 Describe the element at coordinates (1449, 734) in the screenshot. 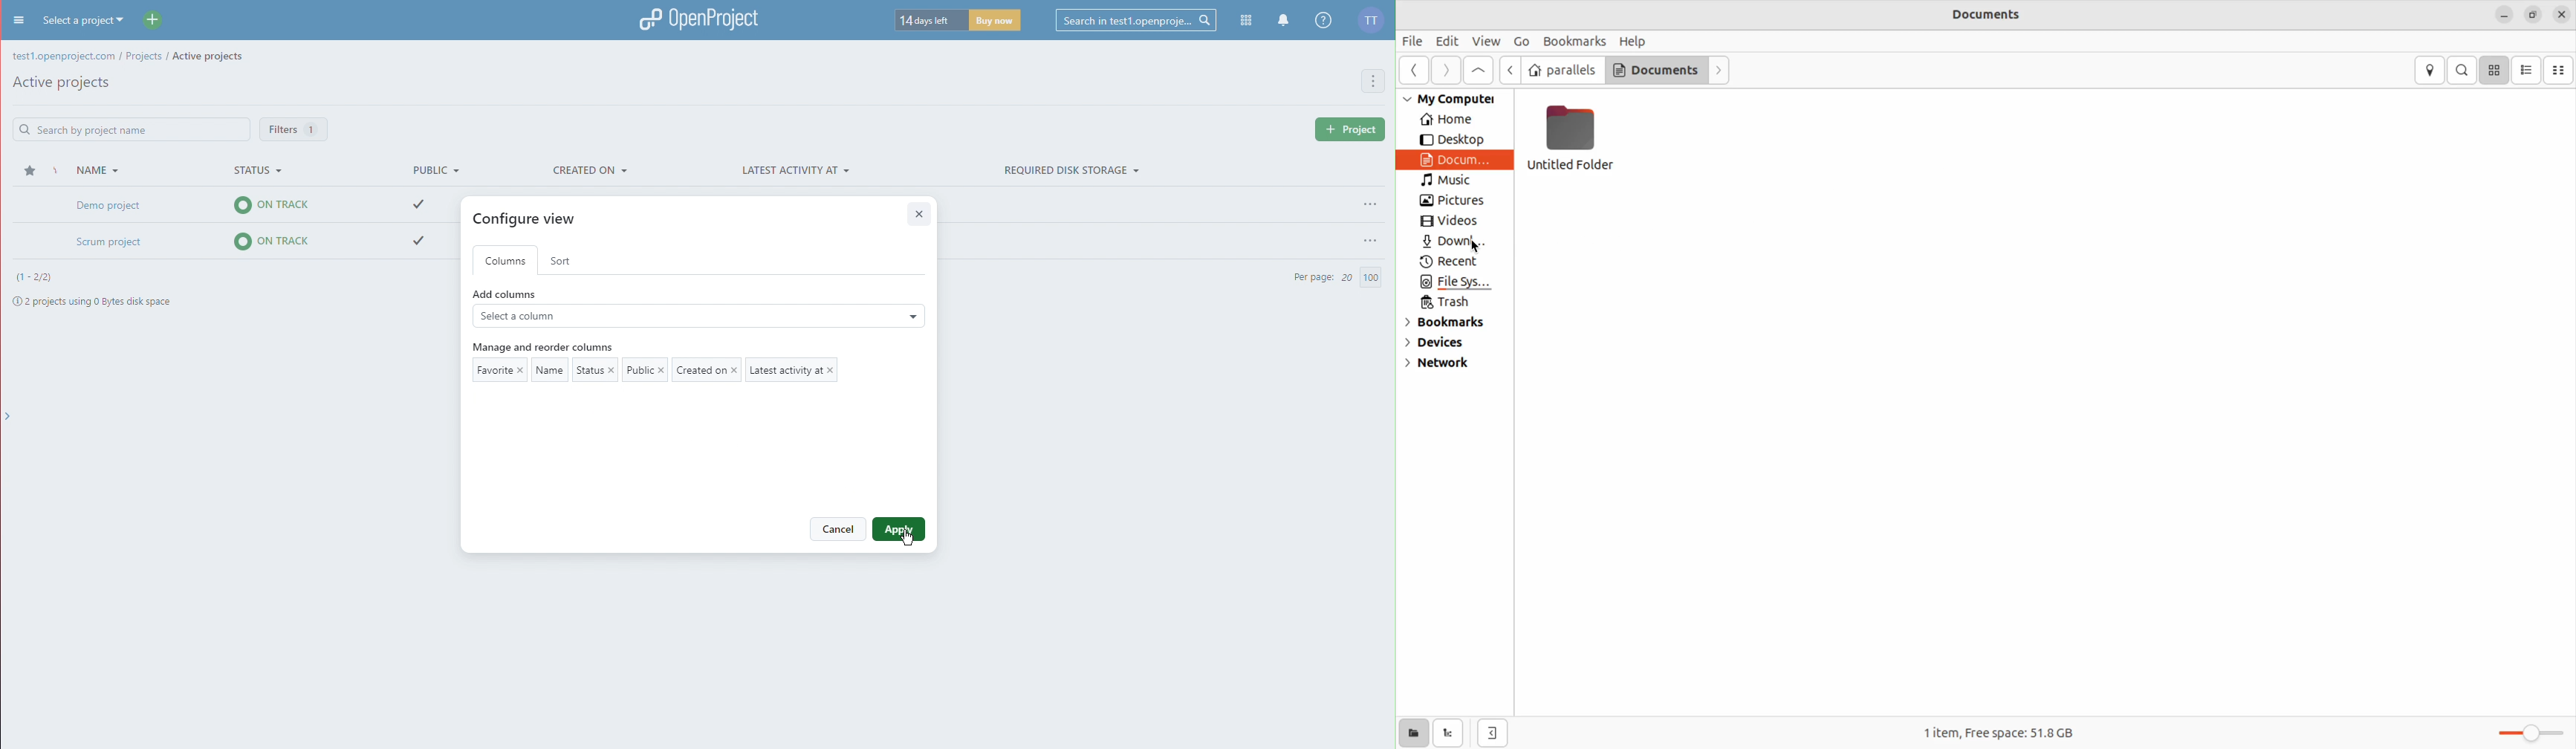

I see `show tree view` at that location.